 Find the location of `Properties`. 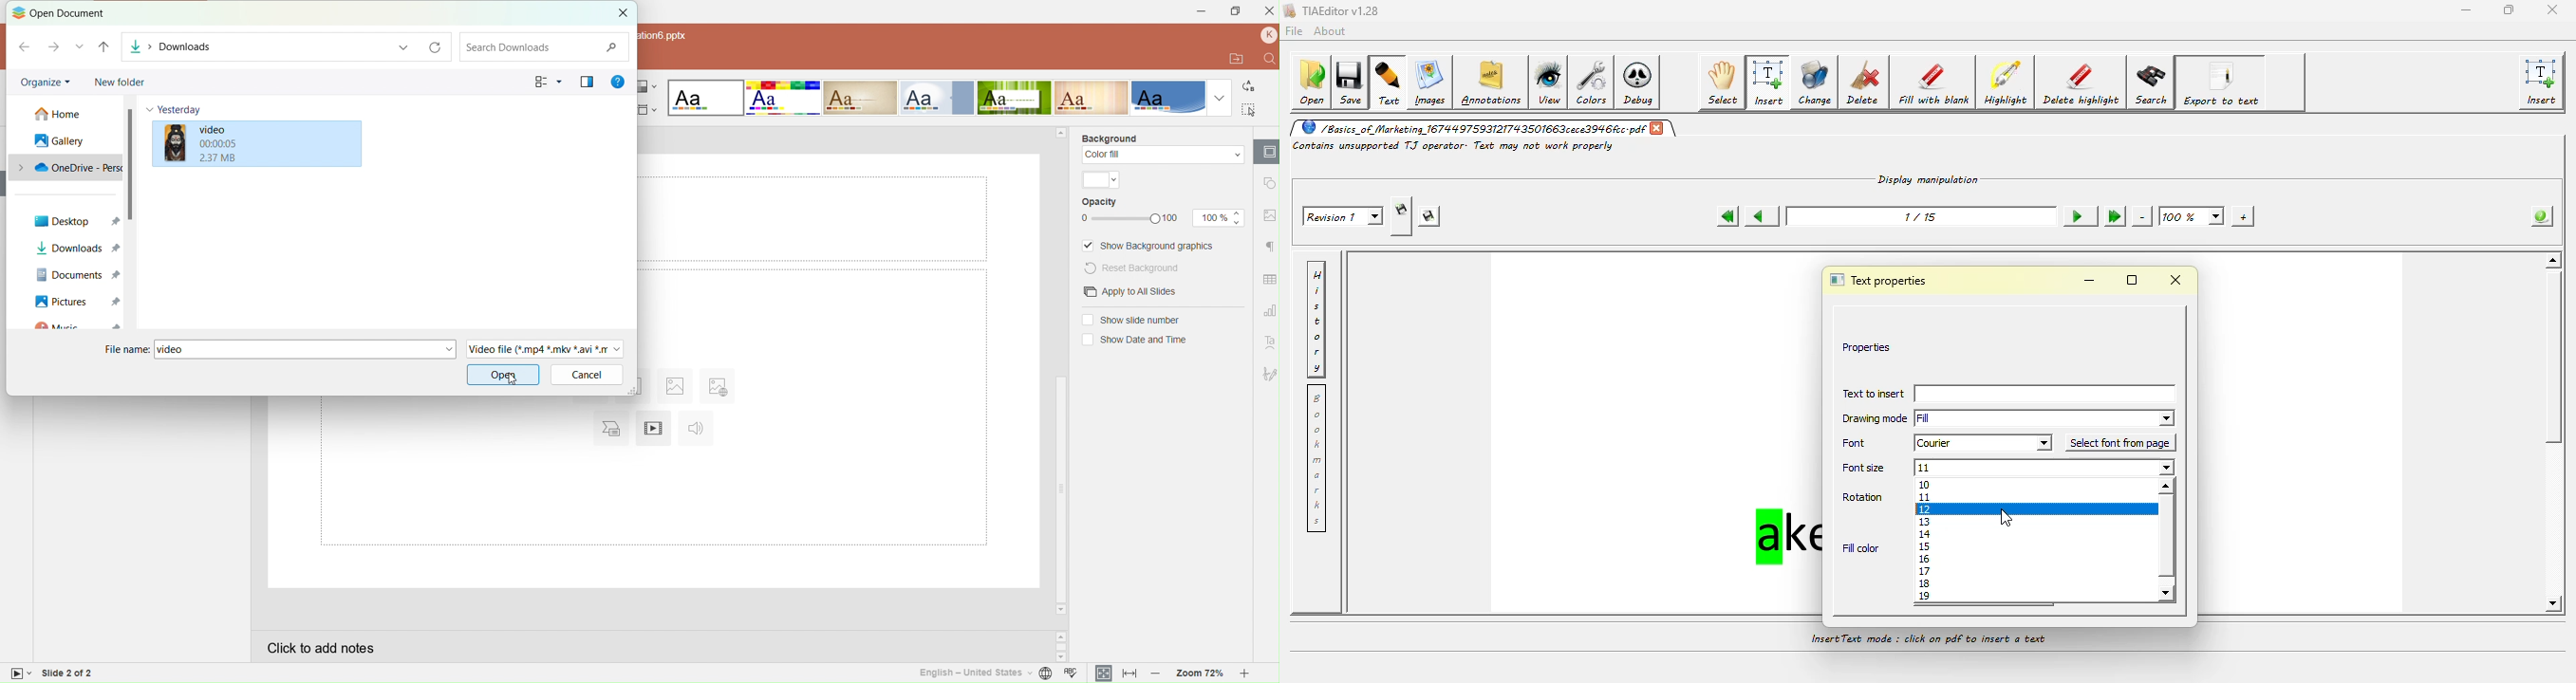

Properties is located at coordinates (1867, 346).